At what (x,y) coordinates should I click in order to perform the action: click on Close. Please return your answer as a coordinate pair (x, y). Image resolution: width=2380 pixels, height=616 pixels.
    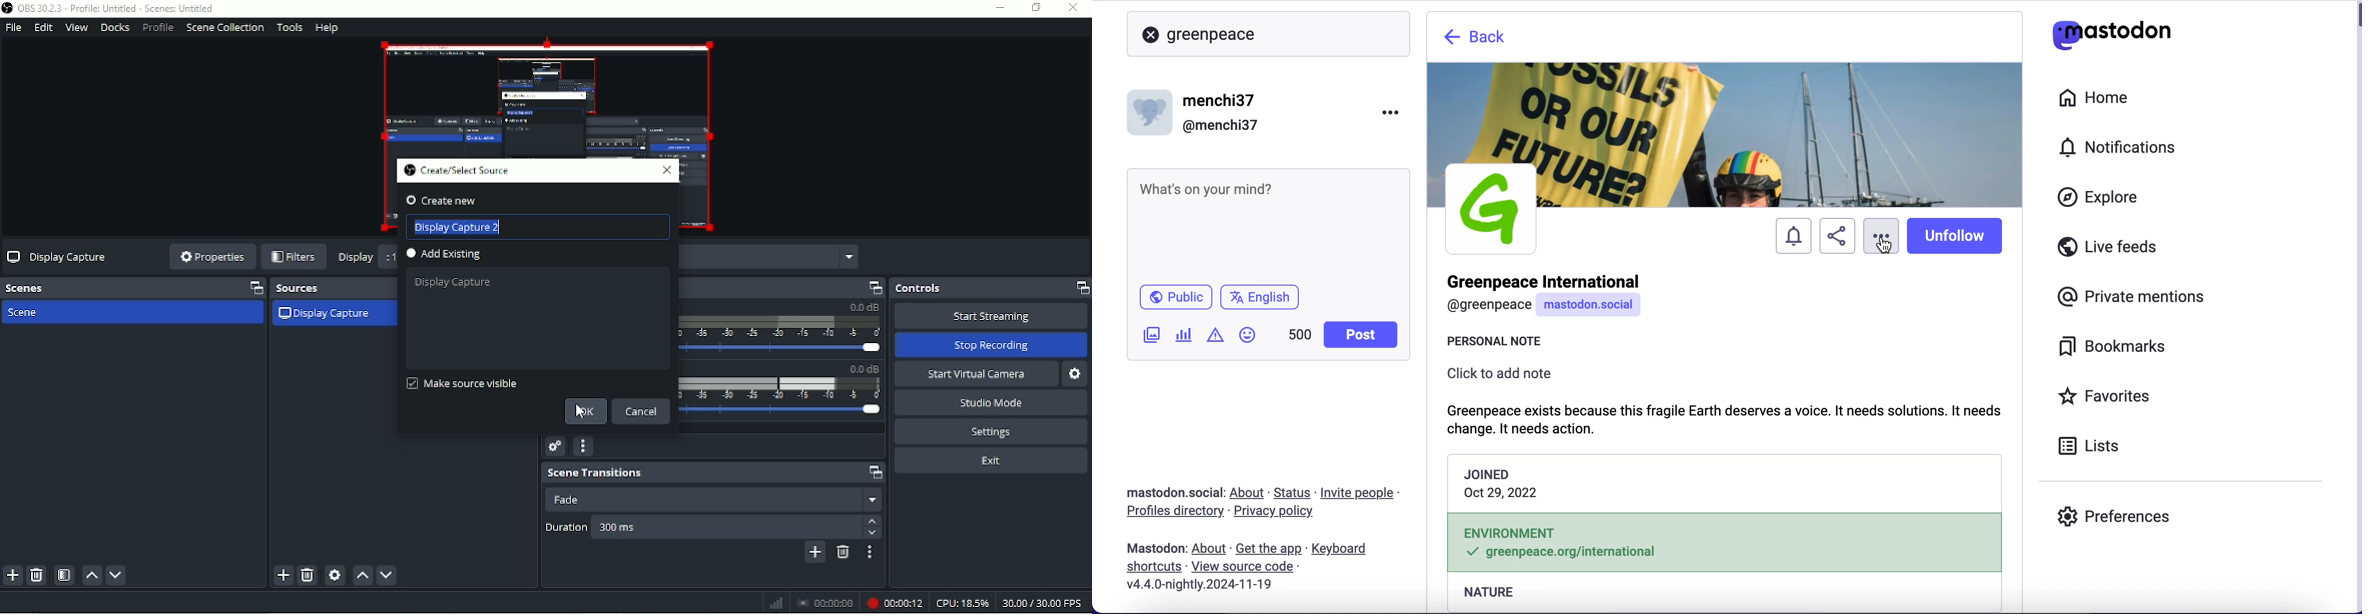
    Looking at the image, I should click on (667, 169).